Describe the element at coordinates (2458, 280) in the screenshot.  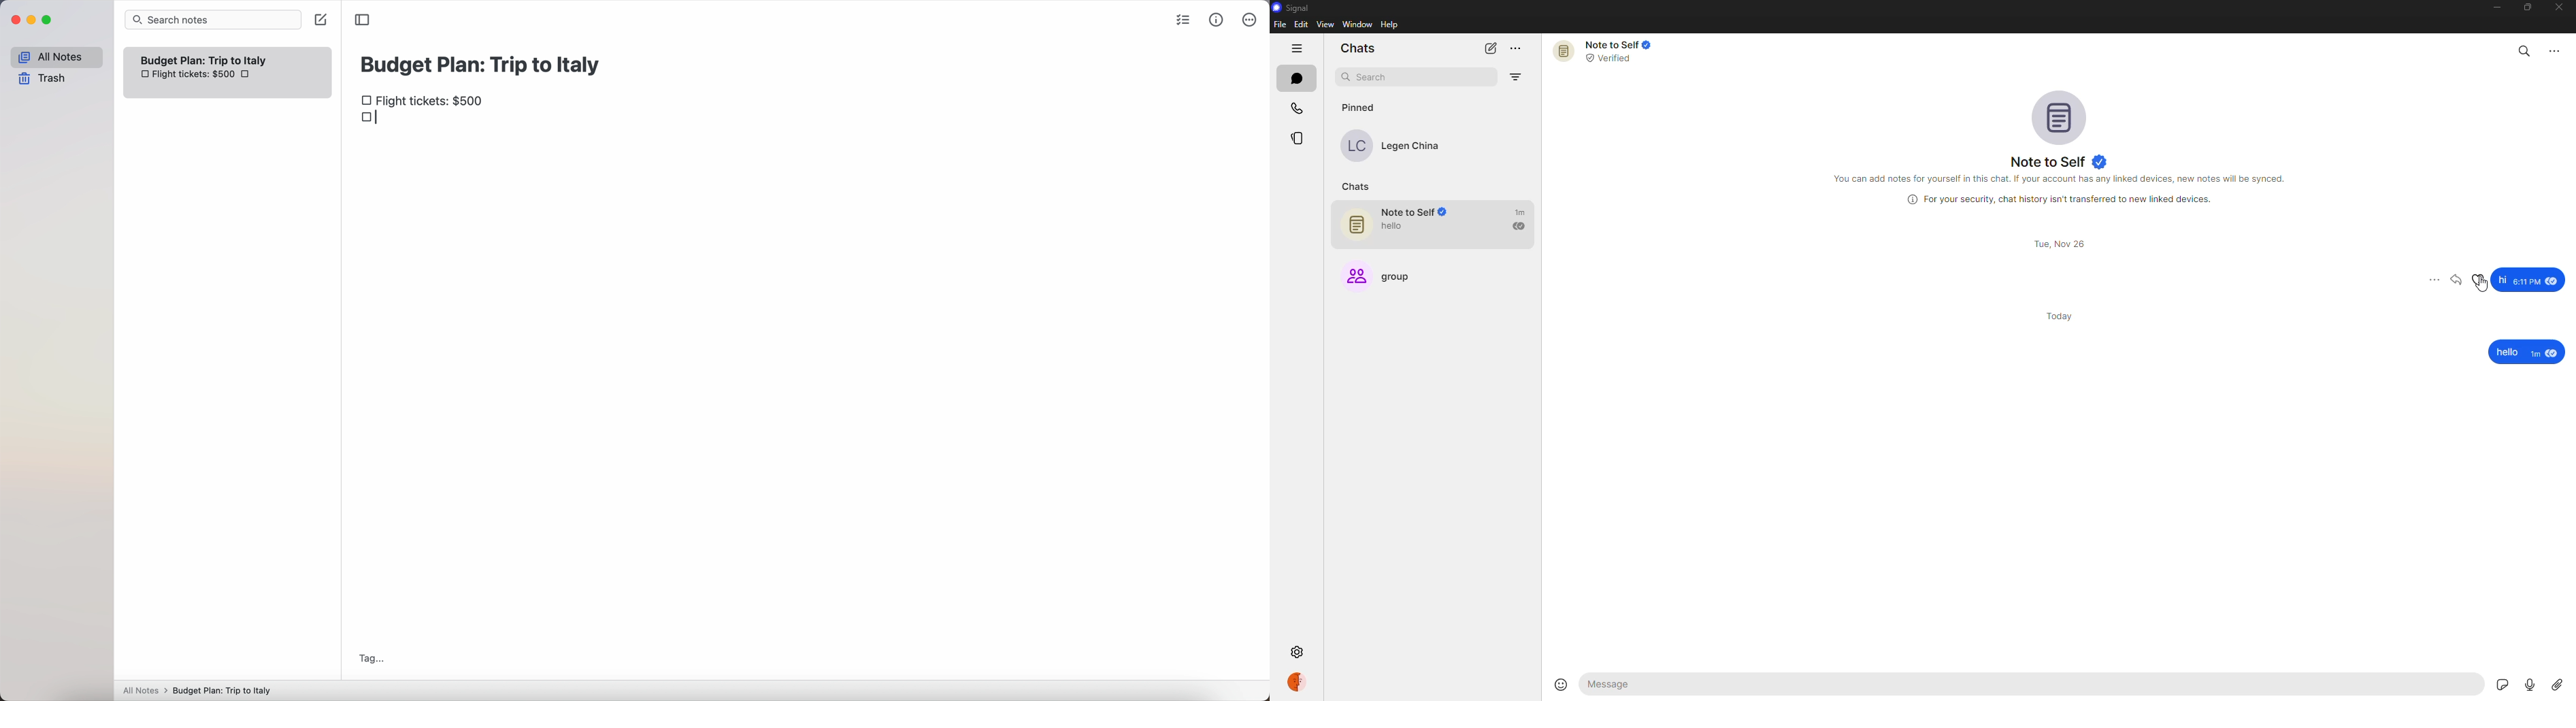
I see `reply` at that location.